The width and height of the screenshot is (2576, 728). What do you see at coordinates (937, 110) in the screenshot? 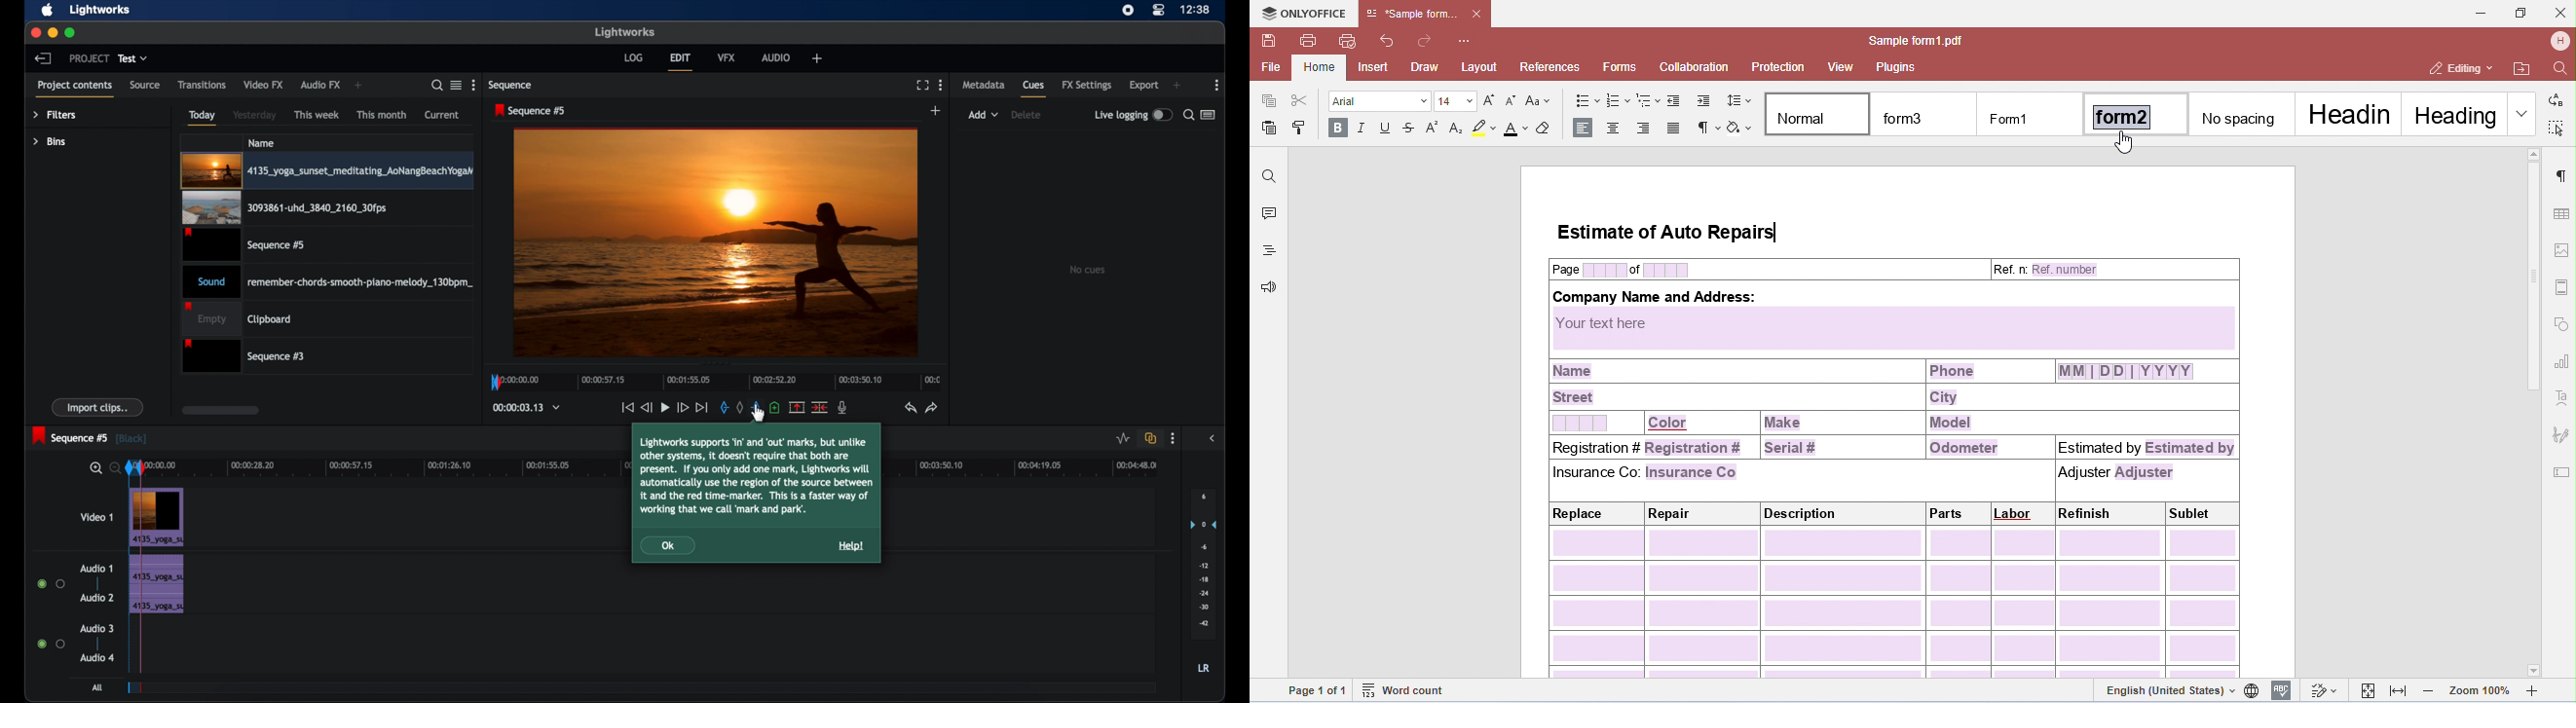
I see `add` at bounding box center [937, 110].